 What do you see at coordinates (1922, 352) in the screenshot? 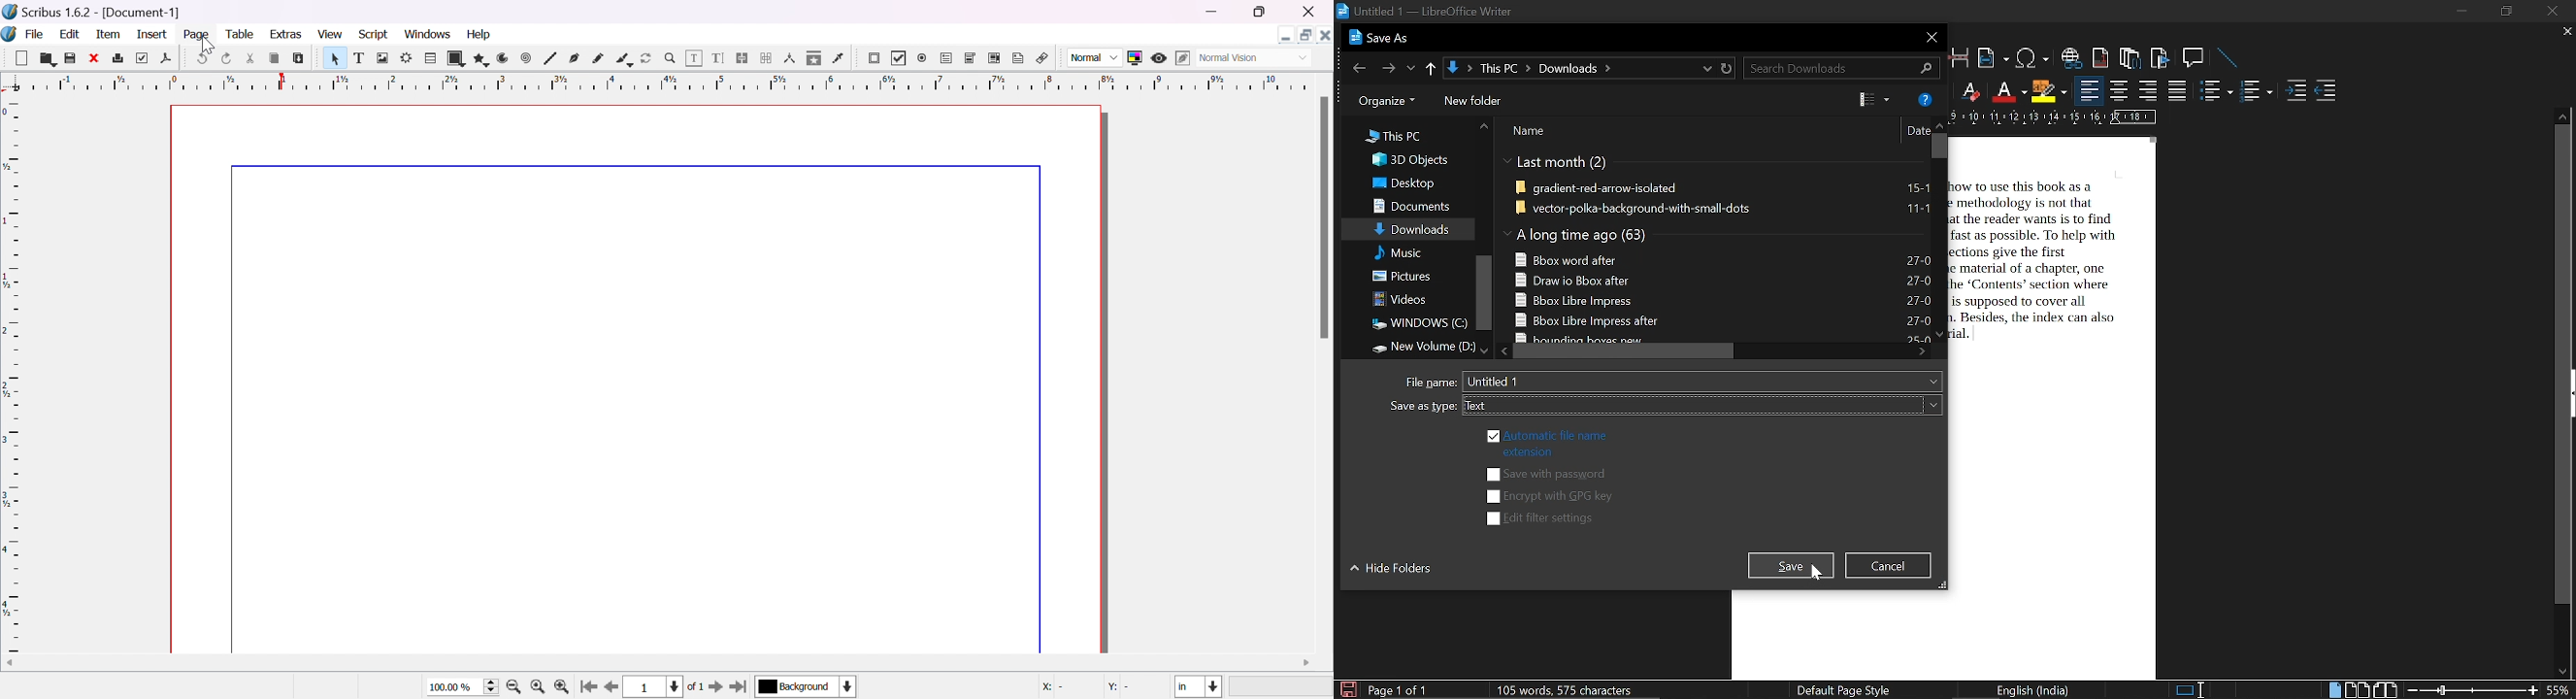
I see `move right` at bounding box center [1922, 352].